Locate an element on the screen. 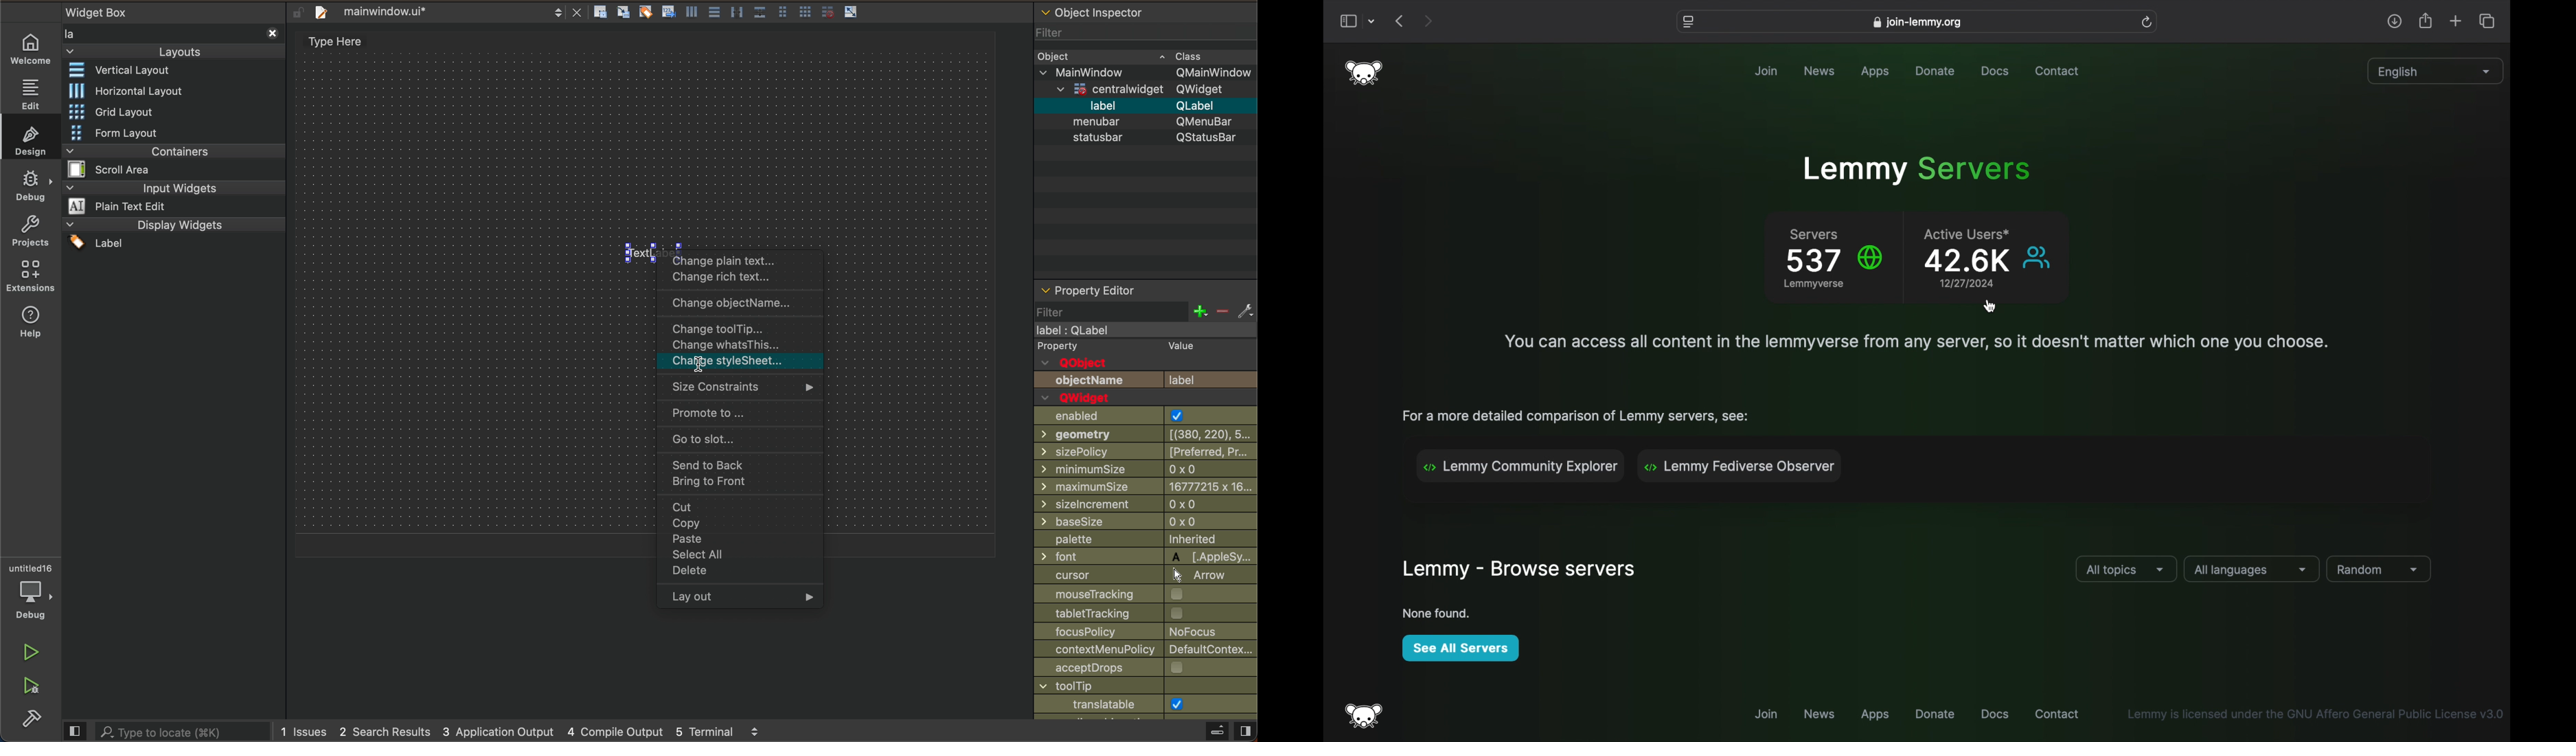 The height and width of the screenshot is (756, 2576). apps is located at coordinates (1875, 716).